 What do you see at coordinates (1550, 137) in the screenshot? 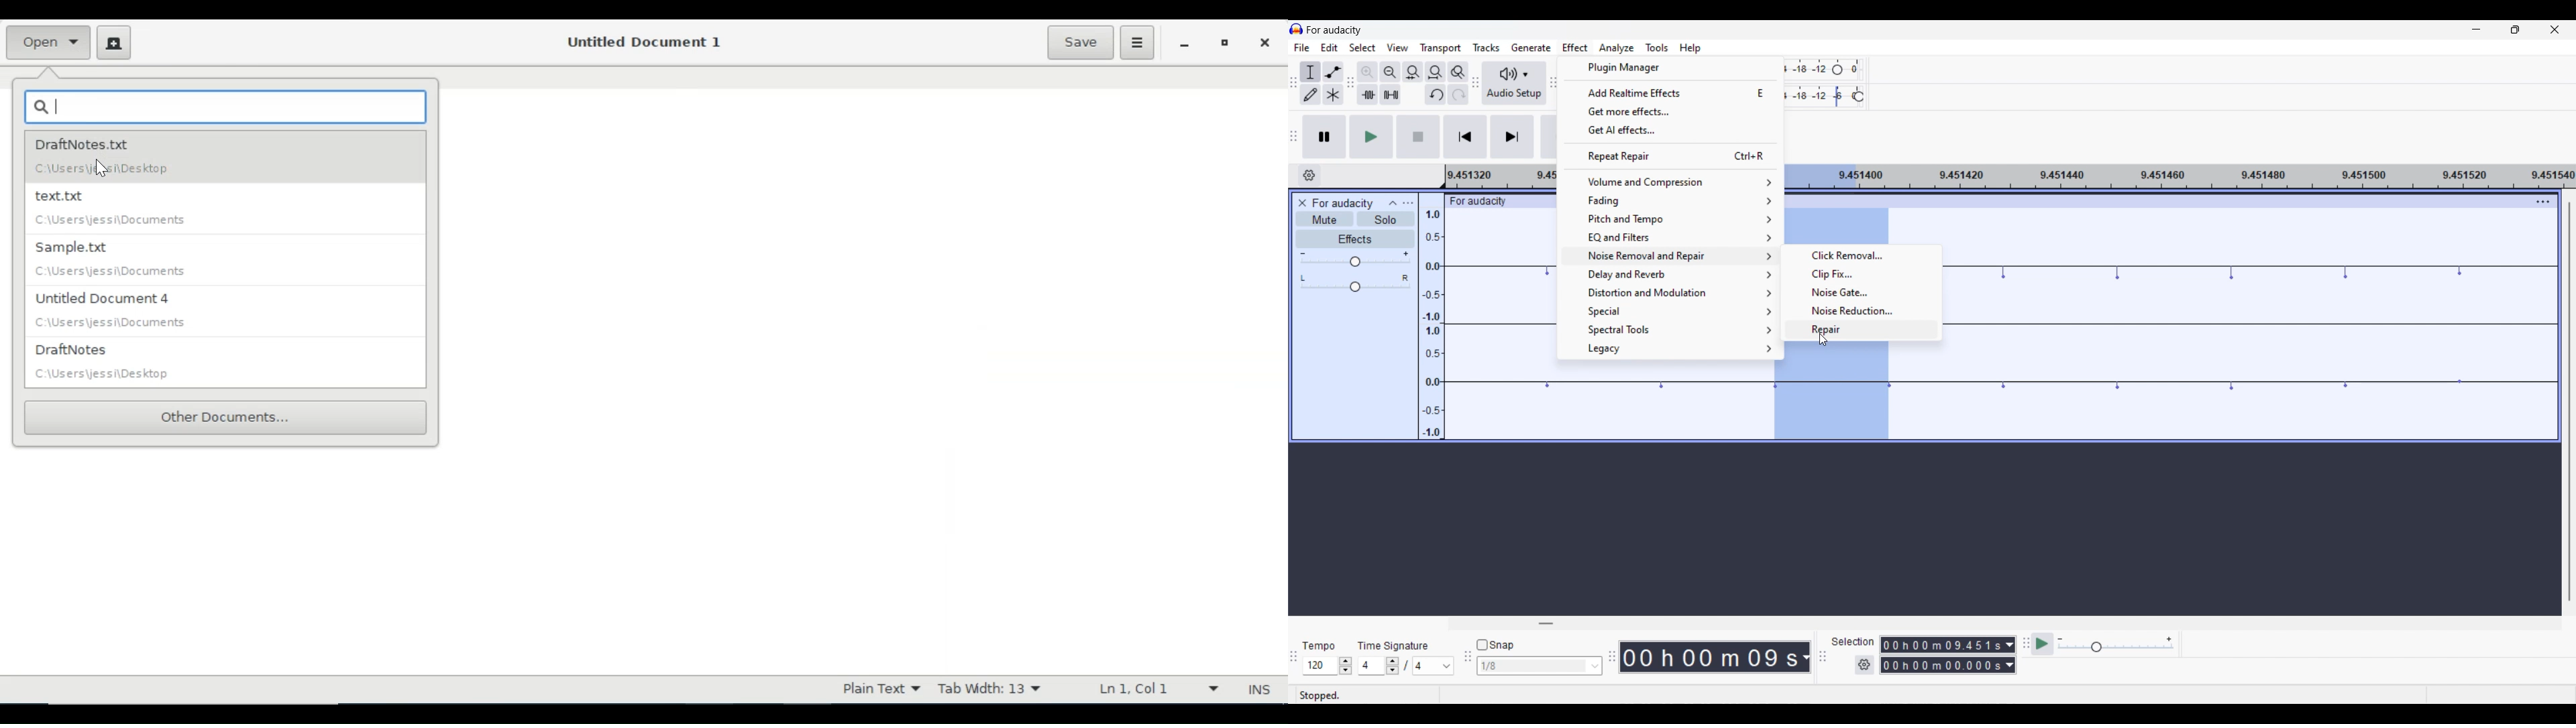
I see `Record/Record new track` at bounding box center [1550, 137].